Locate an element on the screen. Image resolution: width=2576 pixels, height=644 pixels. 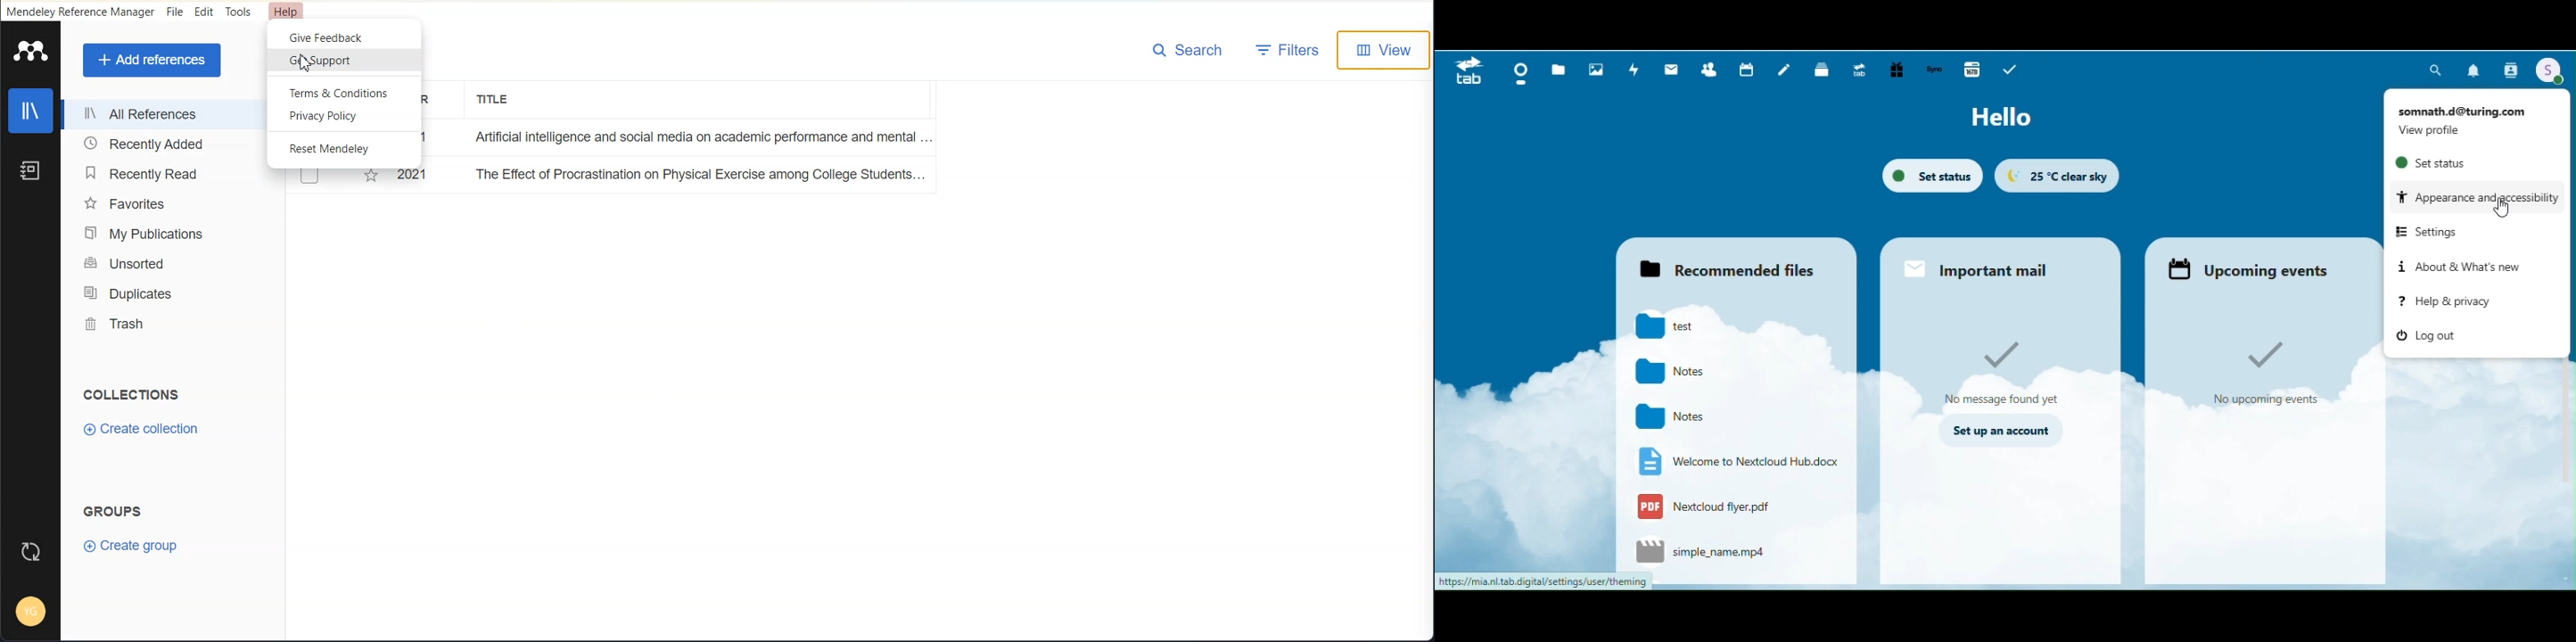
Upgrade is located at coordinates (1863, 70).